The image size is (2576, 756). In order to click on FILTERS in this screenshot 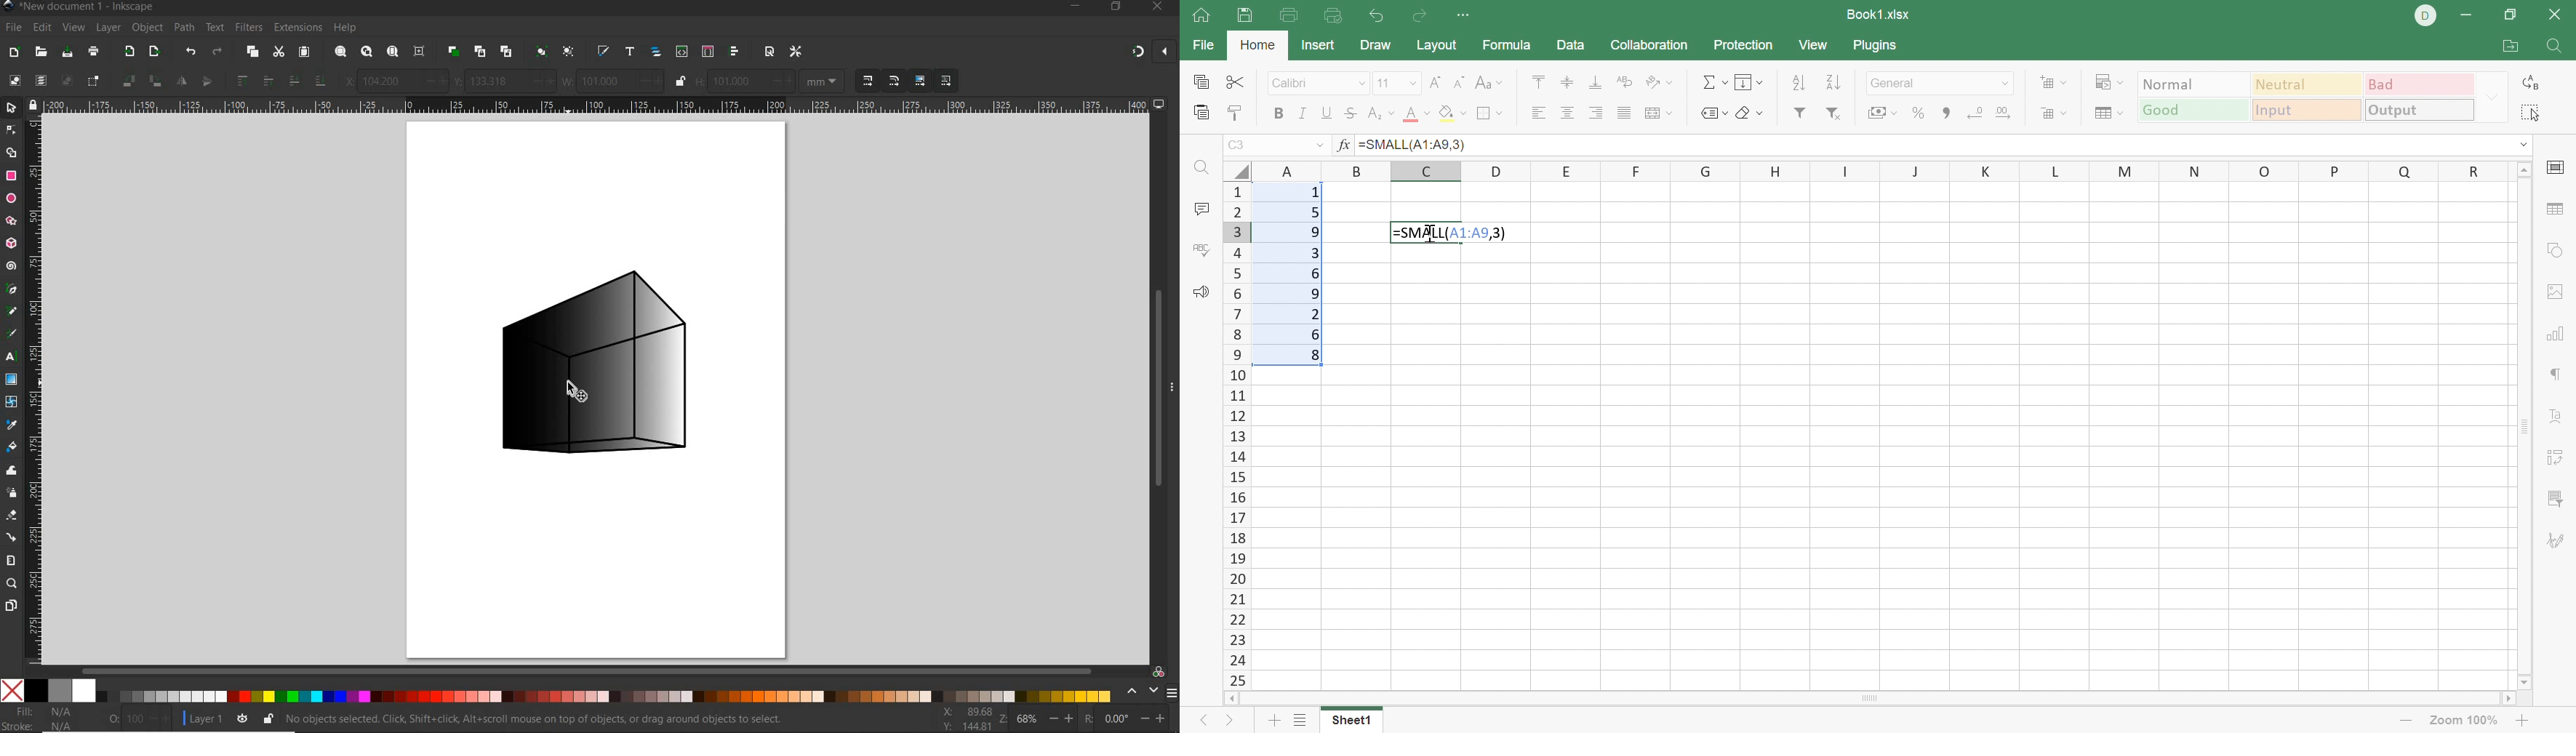, I will do `click(248, 28)`.